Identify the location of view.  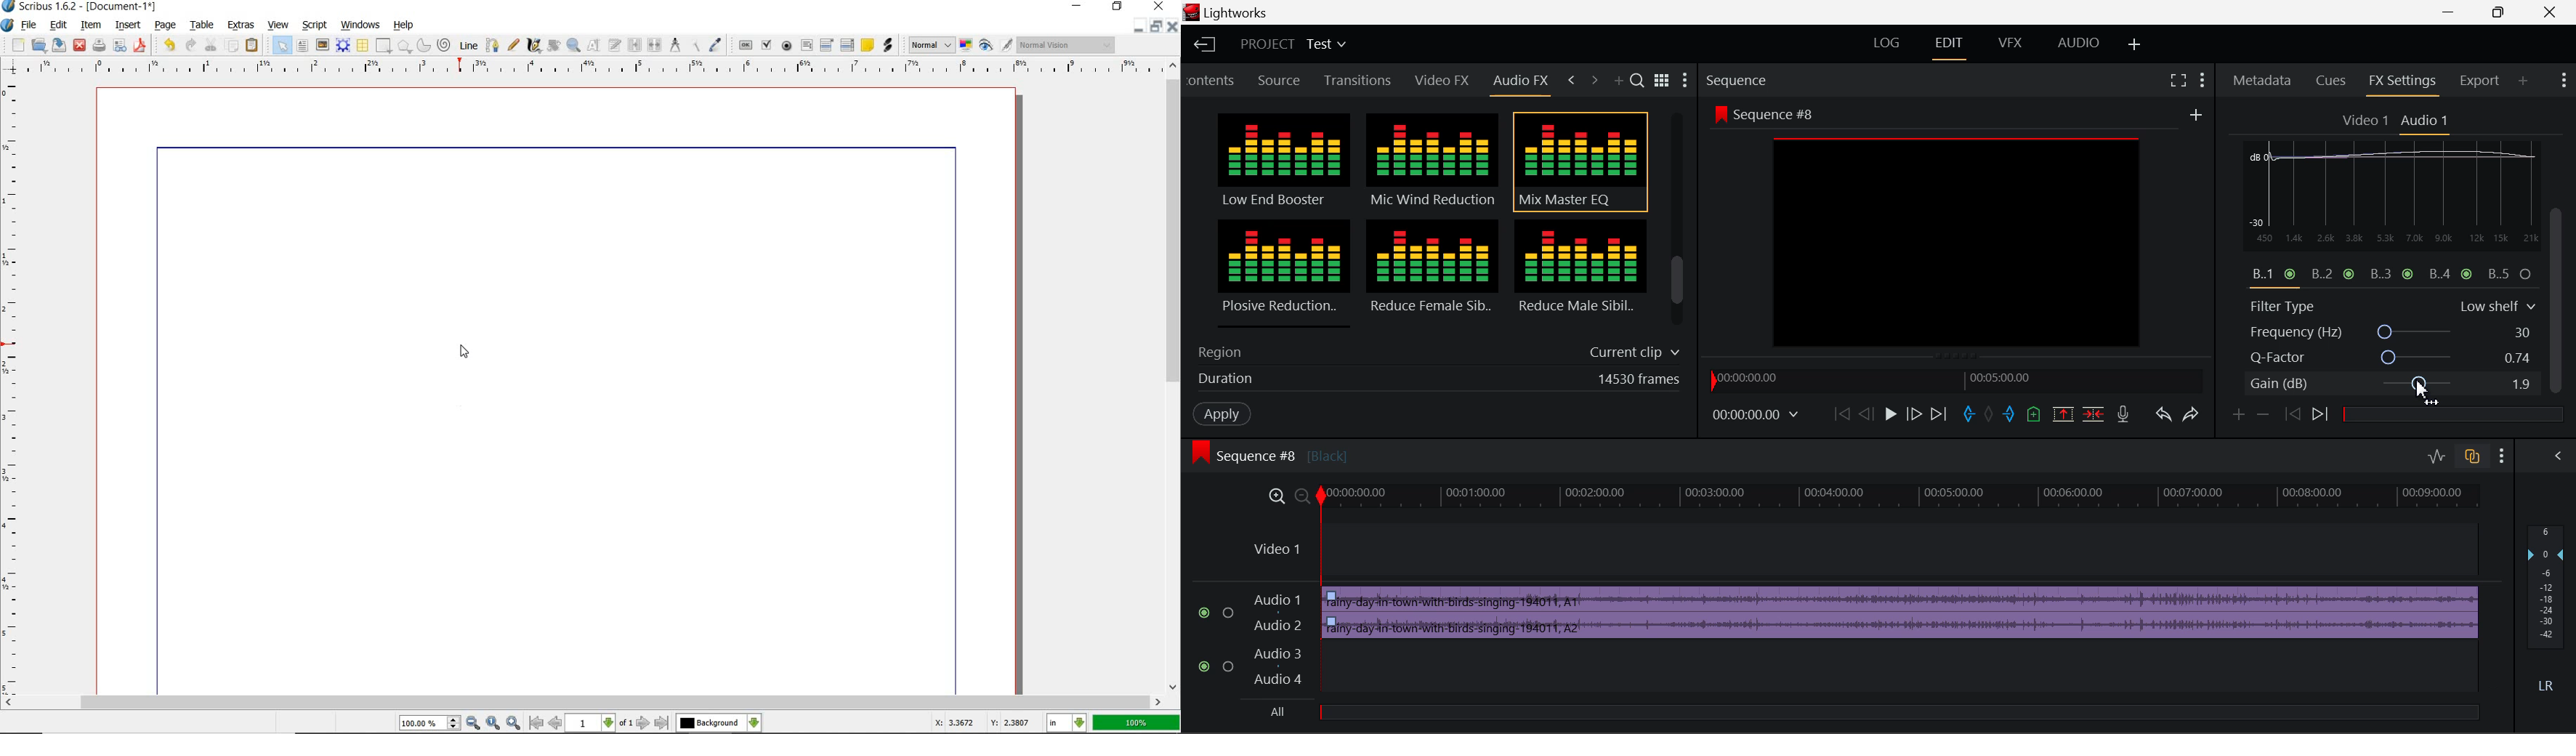
(280, 26).